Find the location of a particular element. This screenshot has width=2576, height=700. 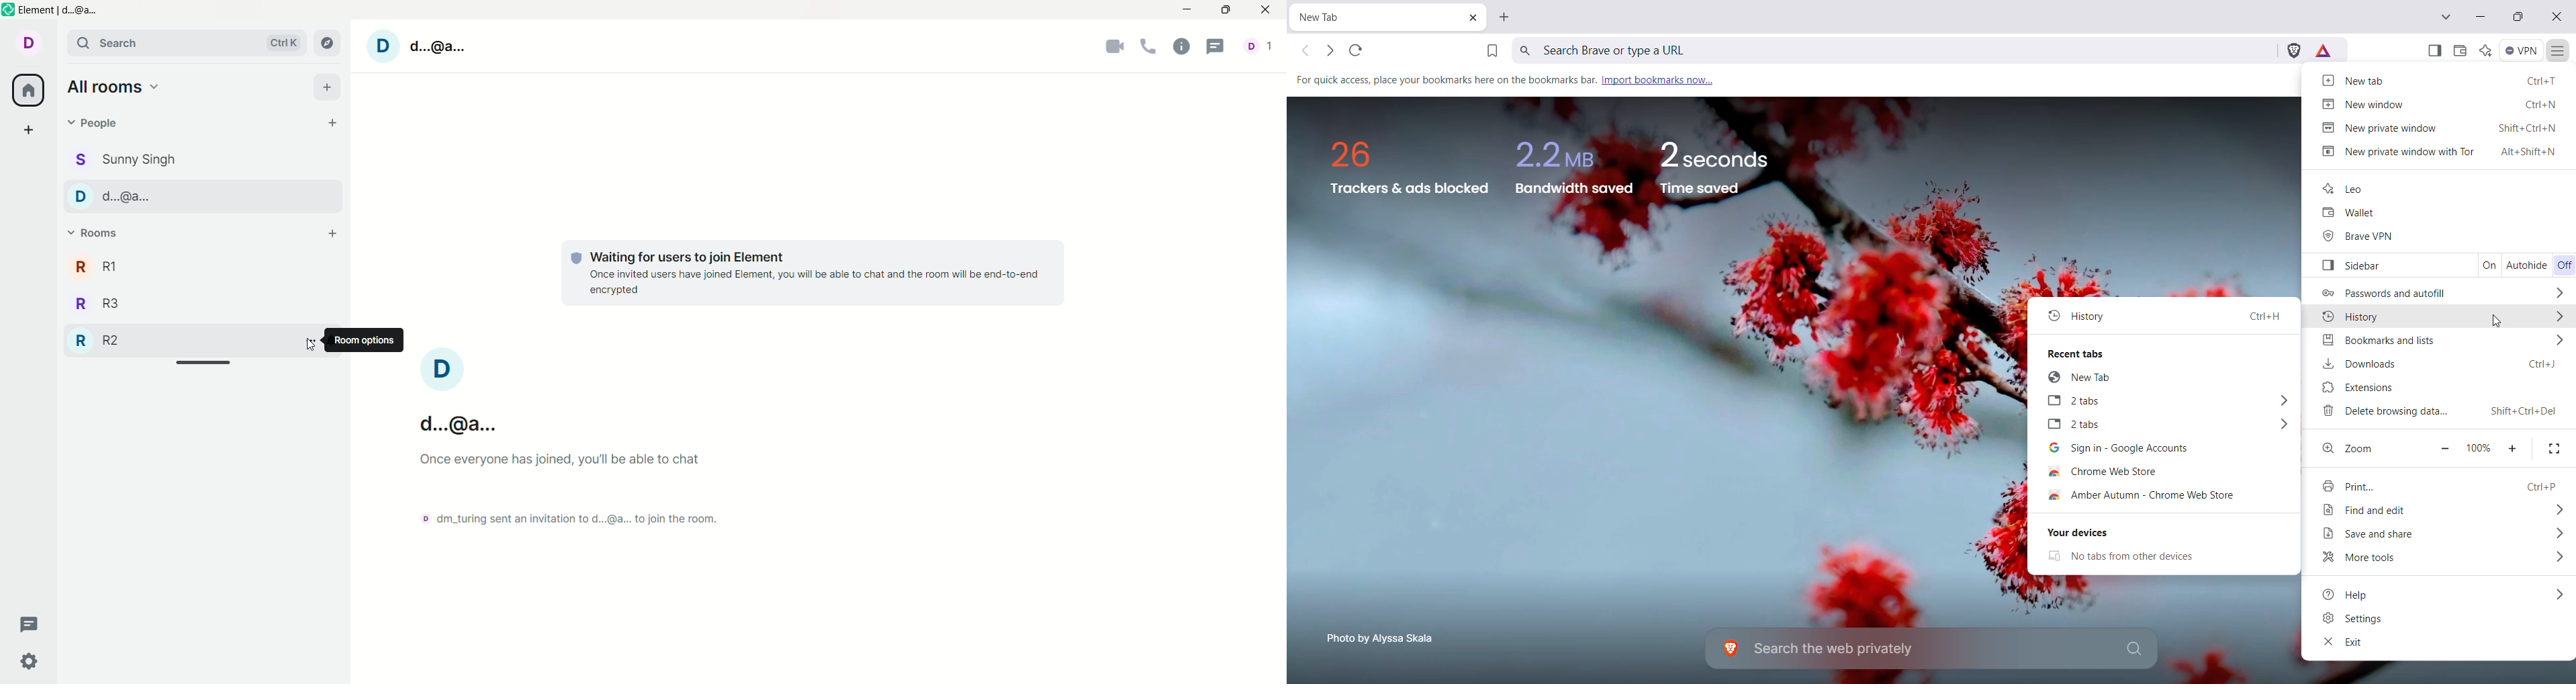

start chat is located at coordinates (336, 123).